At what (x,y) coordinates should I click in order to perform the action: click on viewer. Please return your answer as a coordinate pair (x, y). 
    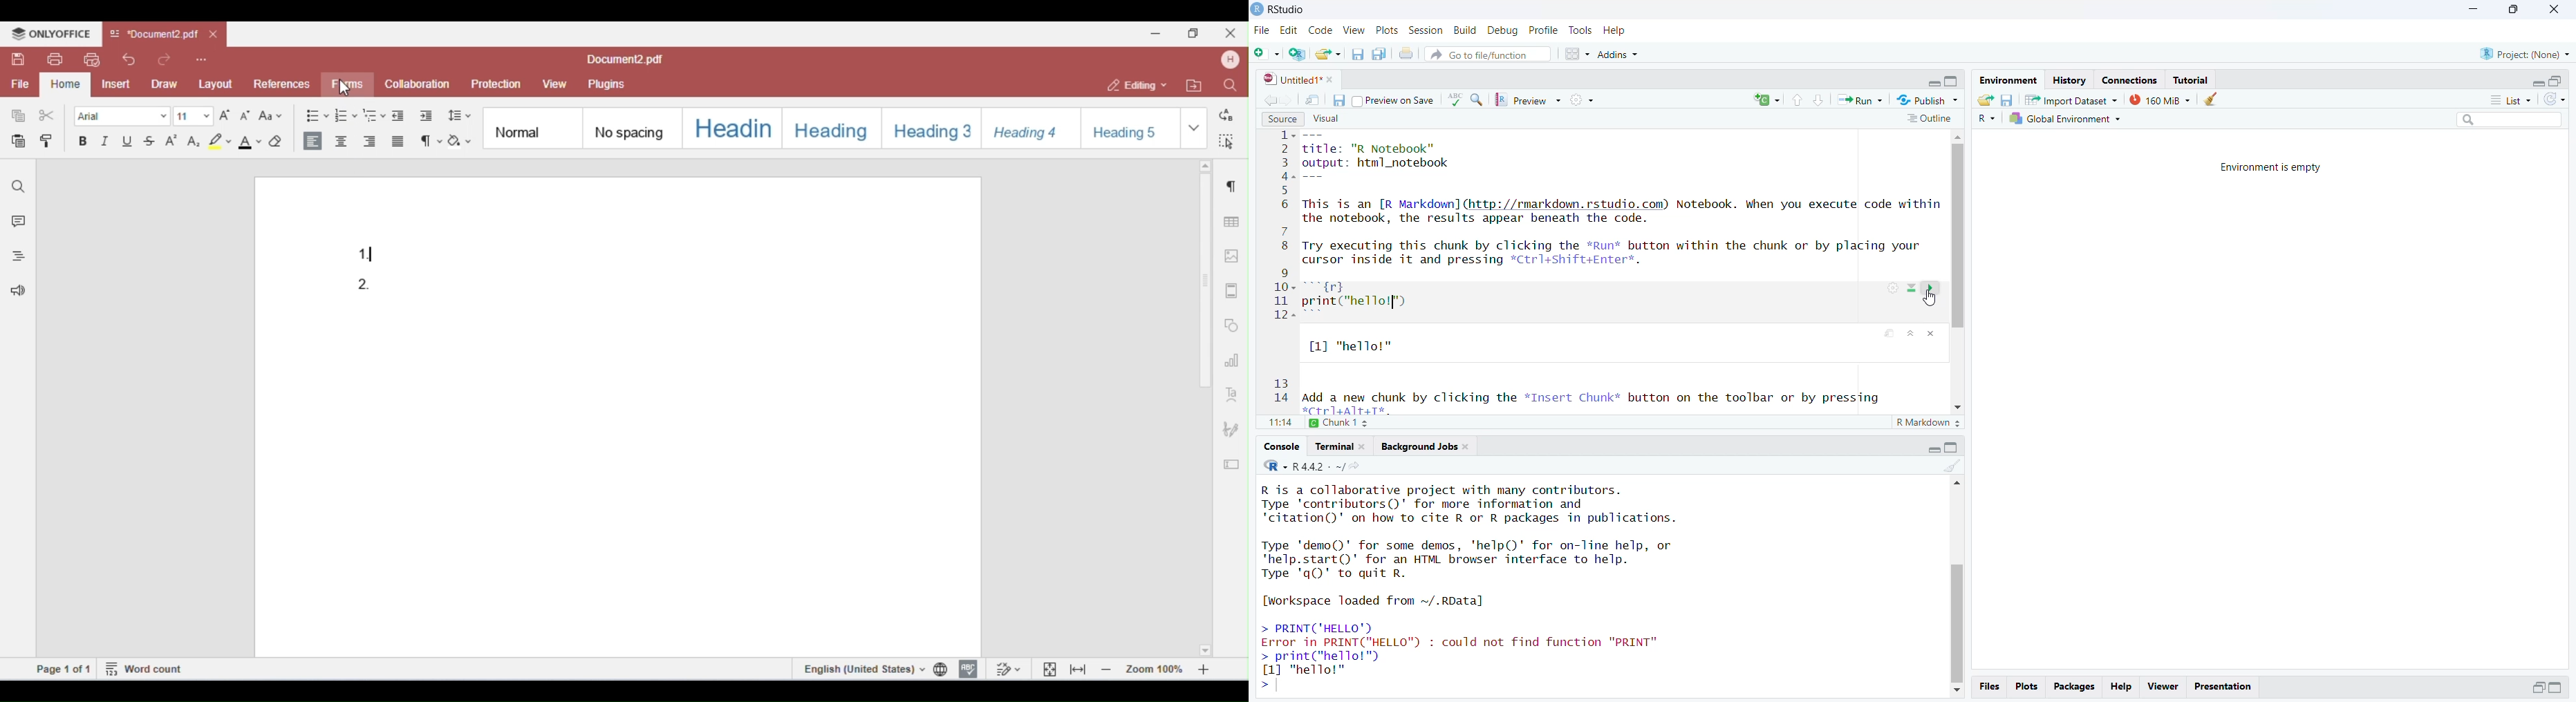
    Looking at the image, I should click on (2163, 687).